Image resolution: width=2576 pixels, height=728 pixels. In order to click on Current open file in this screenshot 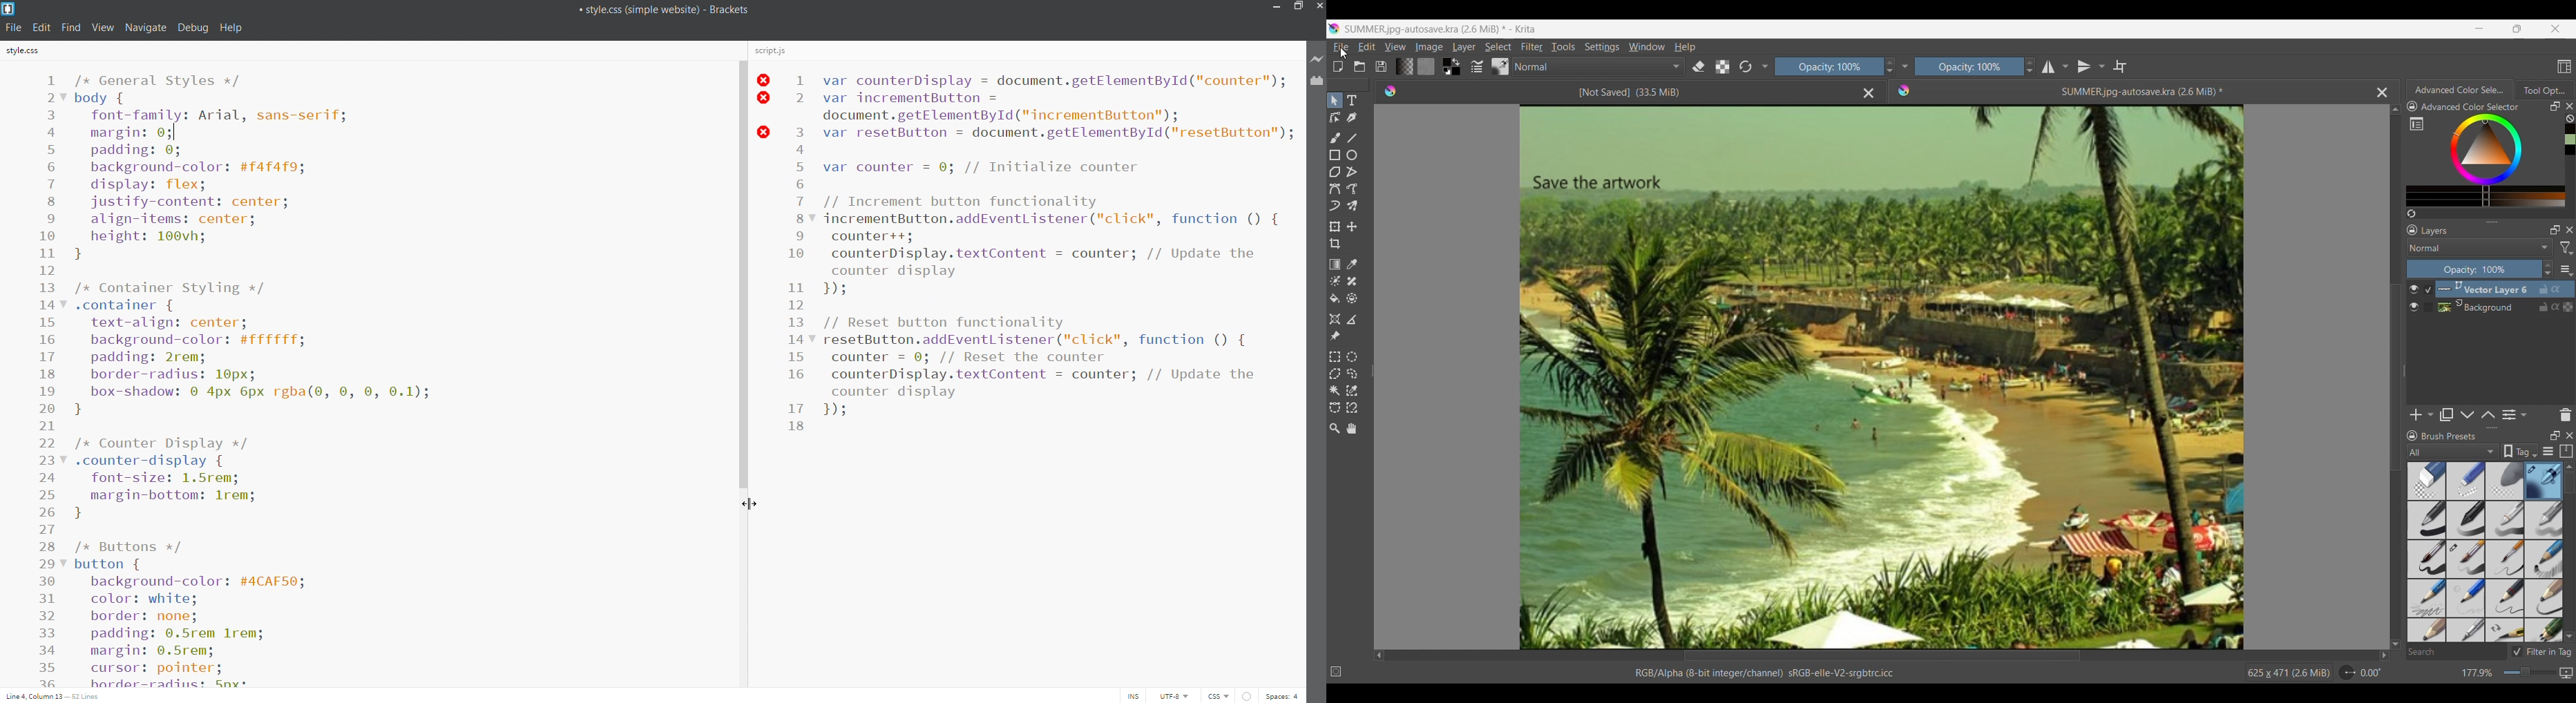, I will do `click(2131, 92)`.